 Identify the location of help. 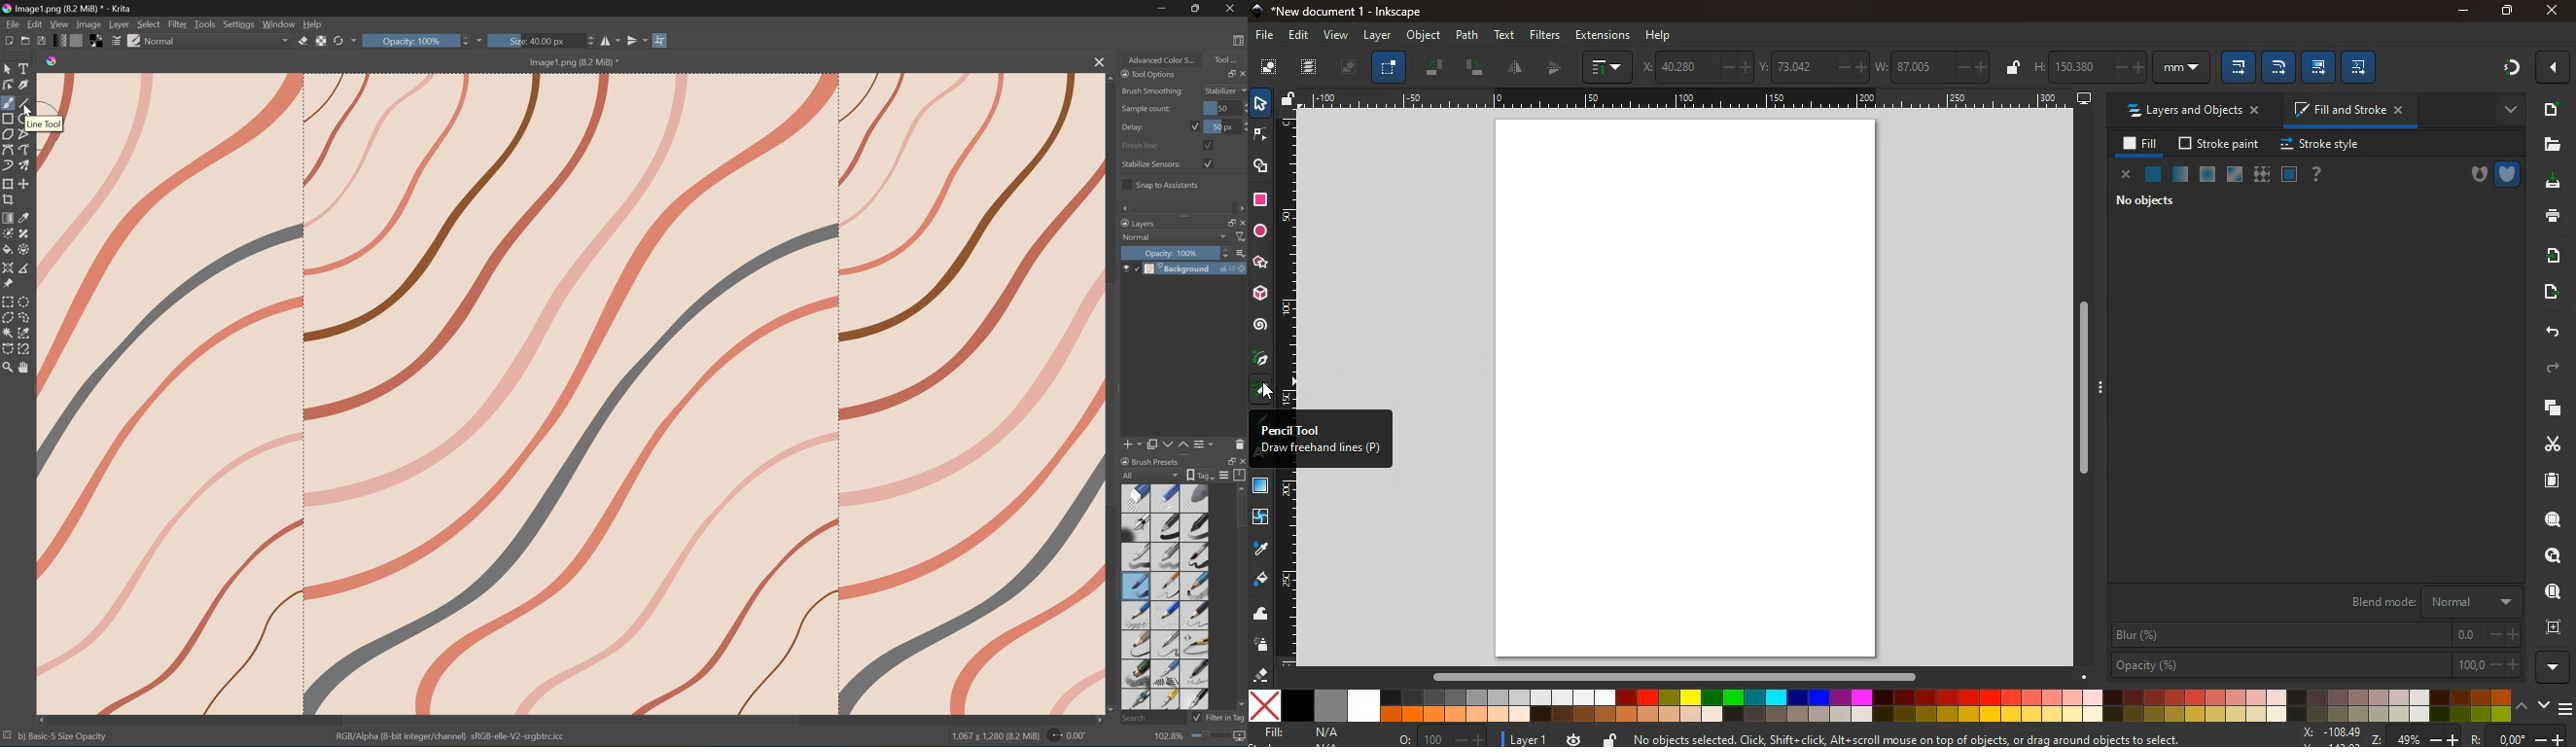
(1658, 36).